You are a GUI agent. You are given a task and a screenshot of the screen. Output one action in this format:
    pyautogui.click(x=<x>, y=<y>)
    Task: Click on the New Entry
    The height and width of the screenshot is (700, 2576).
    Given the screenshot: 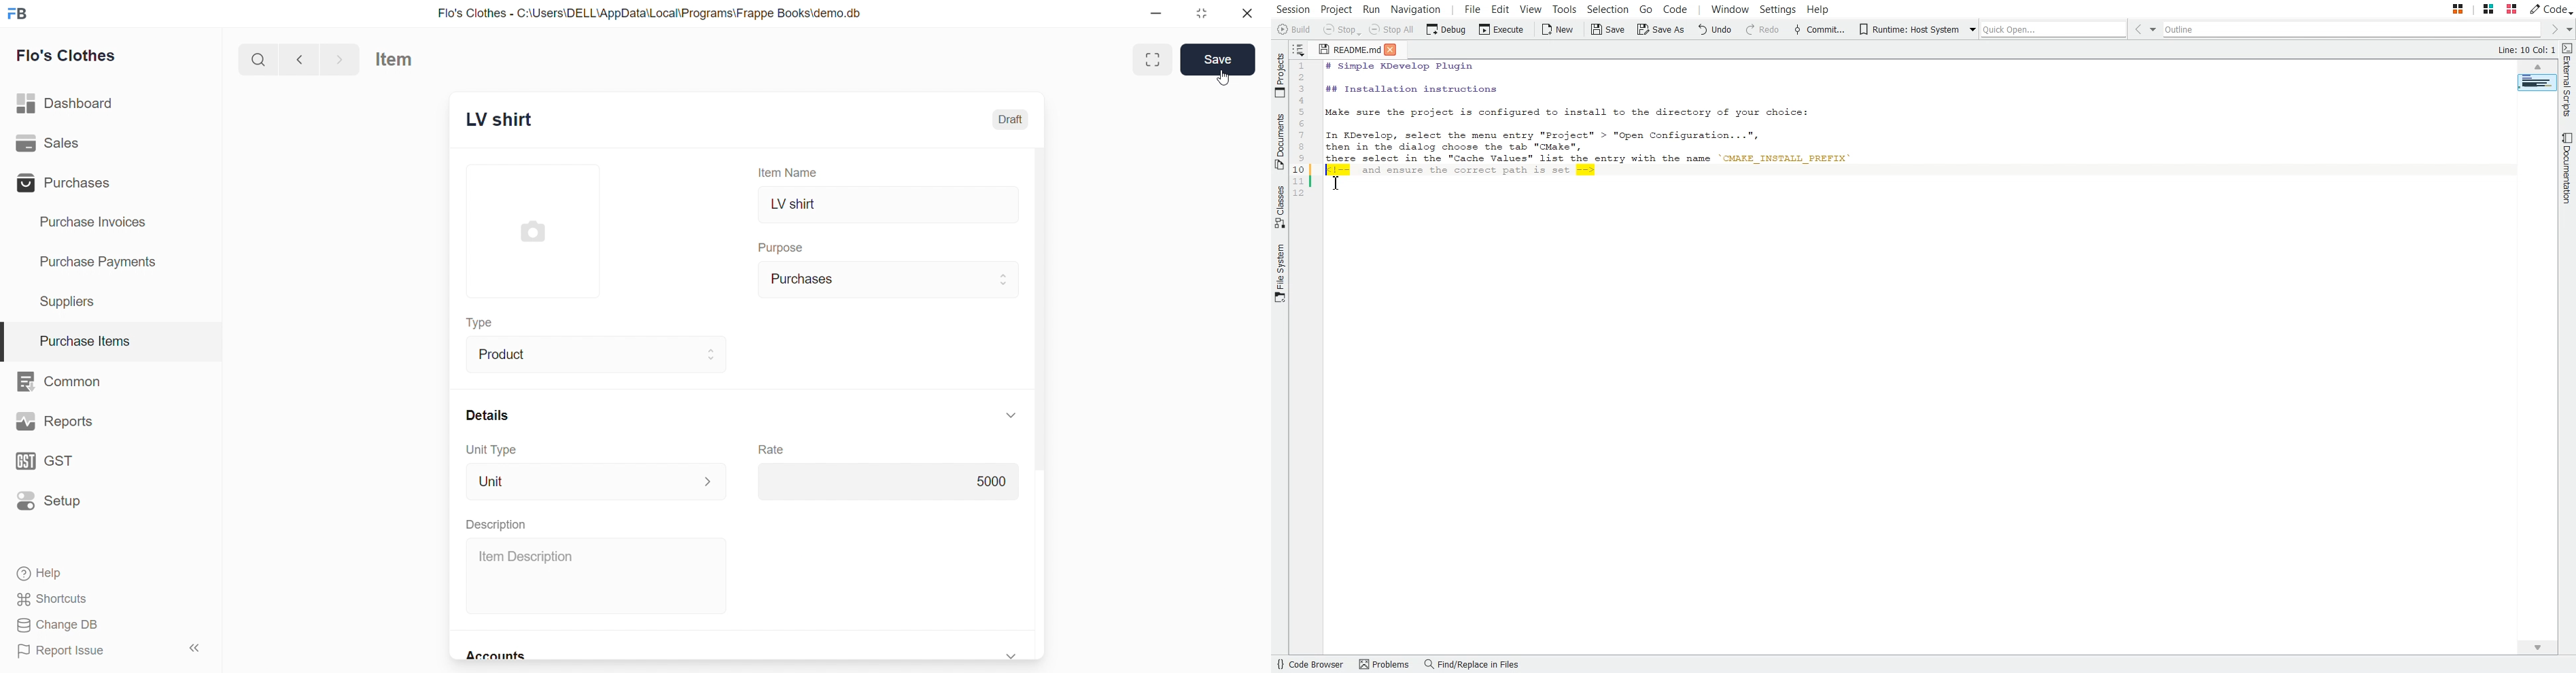 What is the action you would take?
    pyautogui.click(x=519, y=121)
    